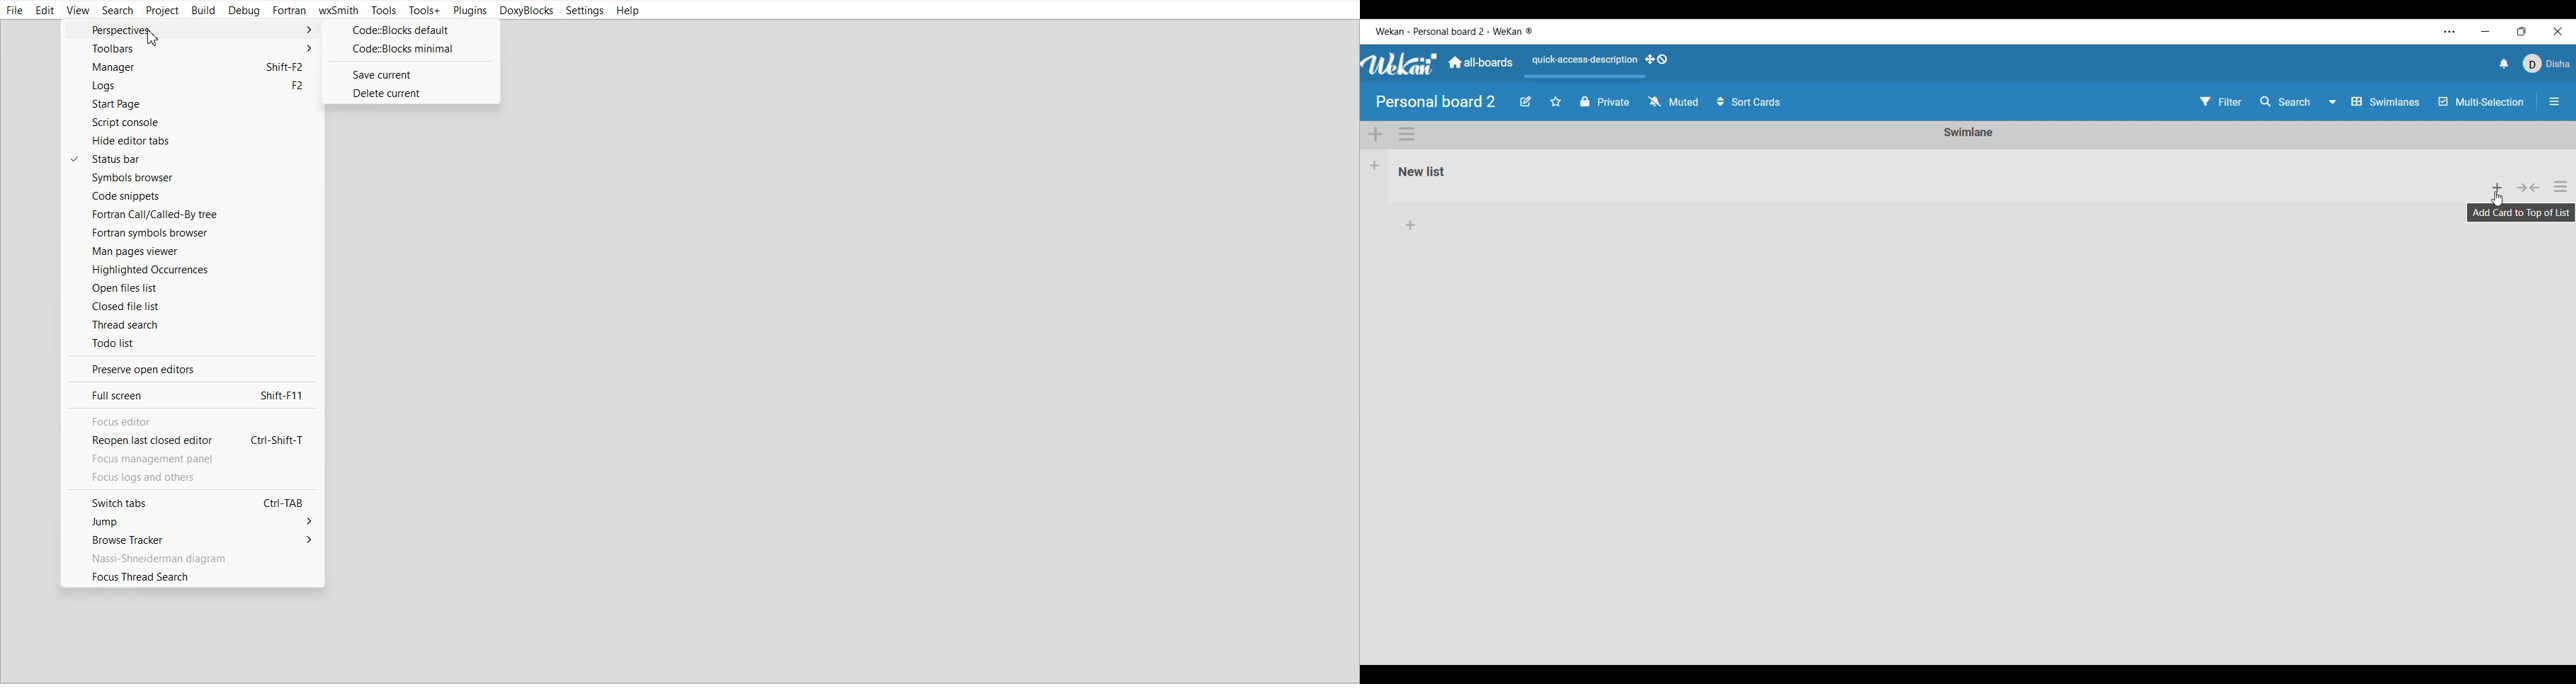 The image size is (2576, 700). Describe the element at coordinates (1750, 101) in the screenshot. I see `Sort card options` at that location.